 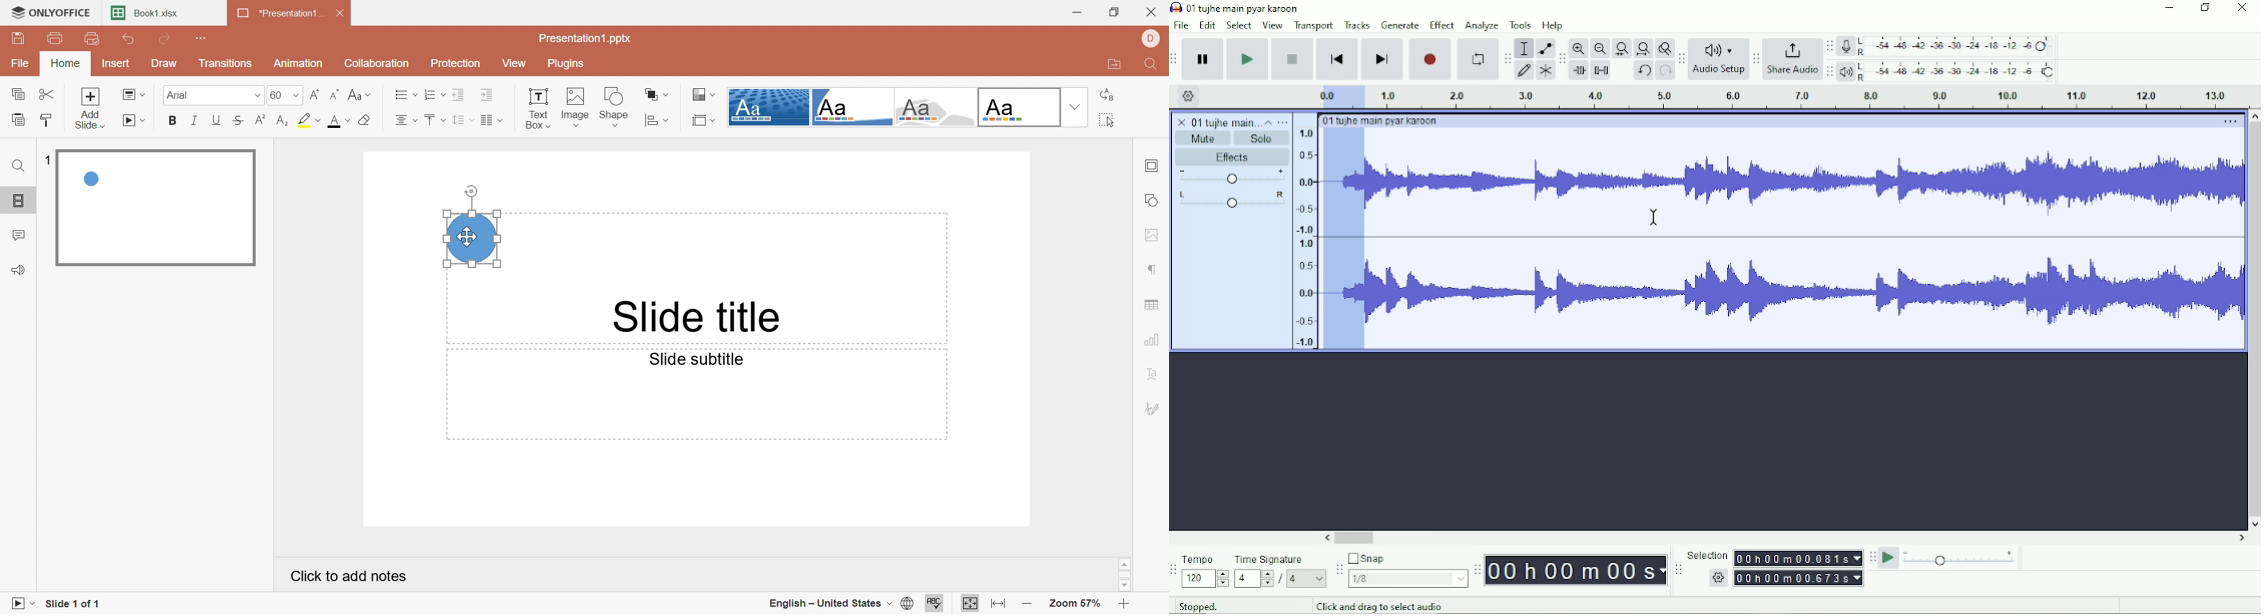 I want to click on Tracks, so click(x=1358, y=24).